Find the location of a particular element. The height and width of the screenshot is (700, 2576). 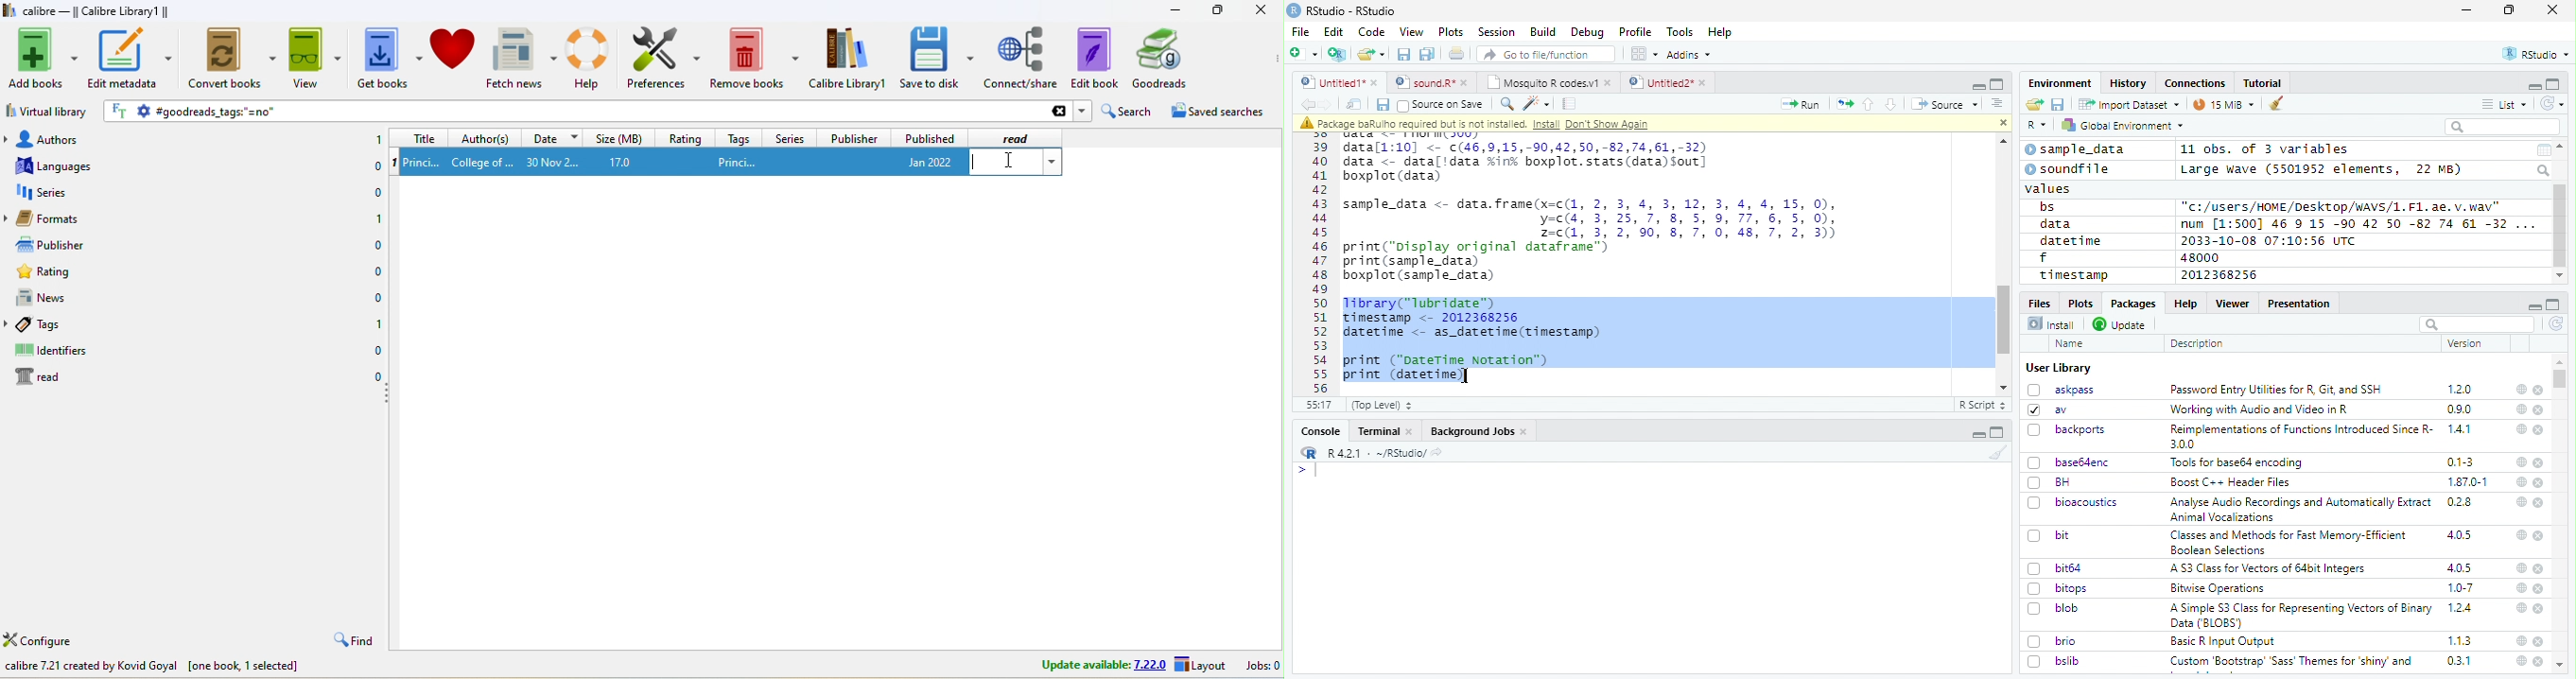

Packages is located at coordinates (2132, 304).